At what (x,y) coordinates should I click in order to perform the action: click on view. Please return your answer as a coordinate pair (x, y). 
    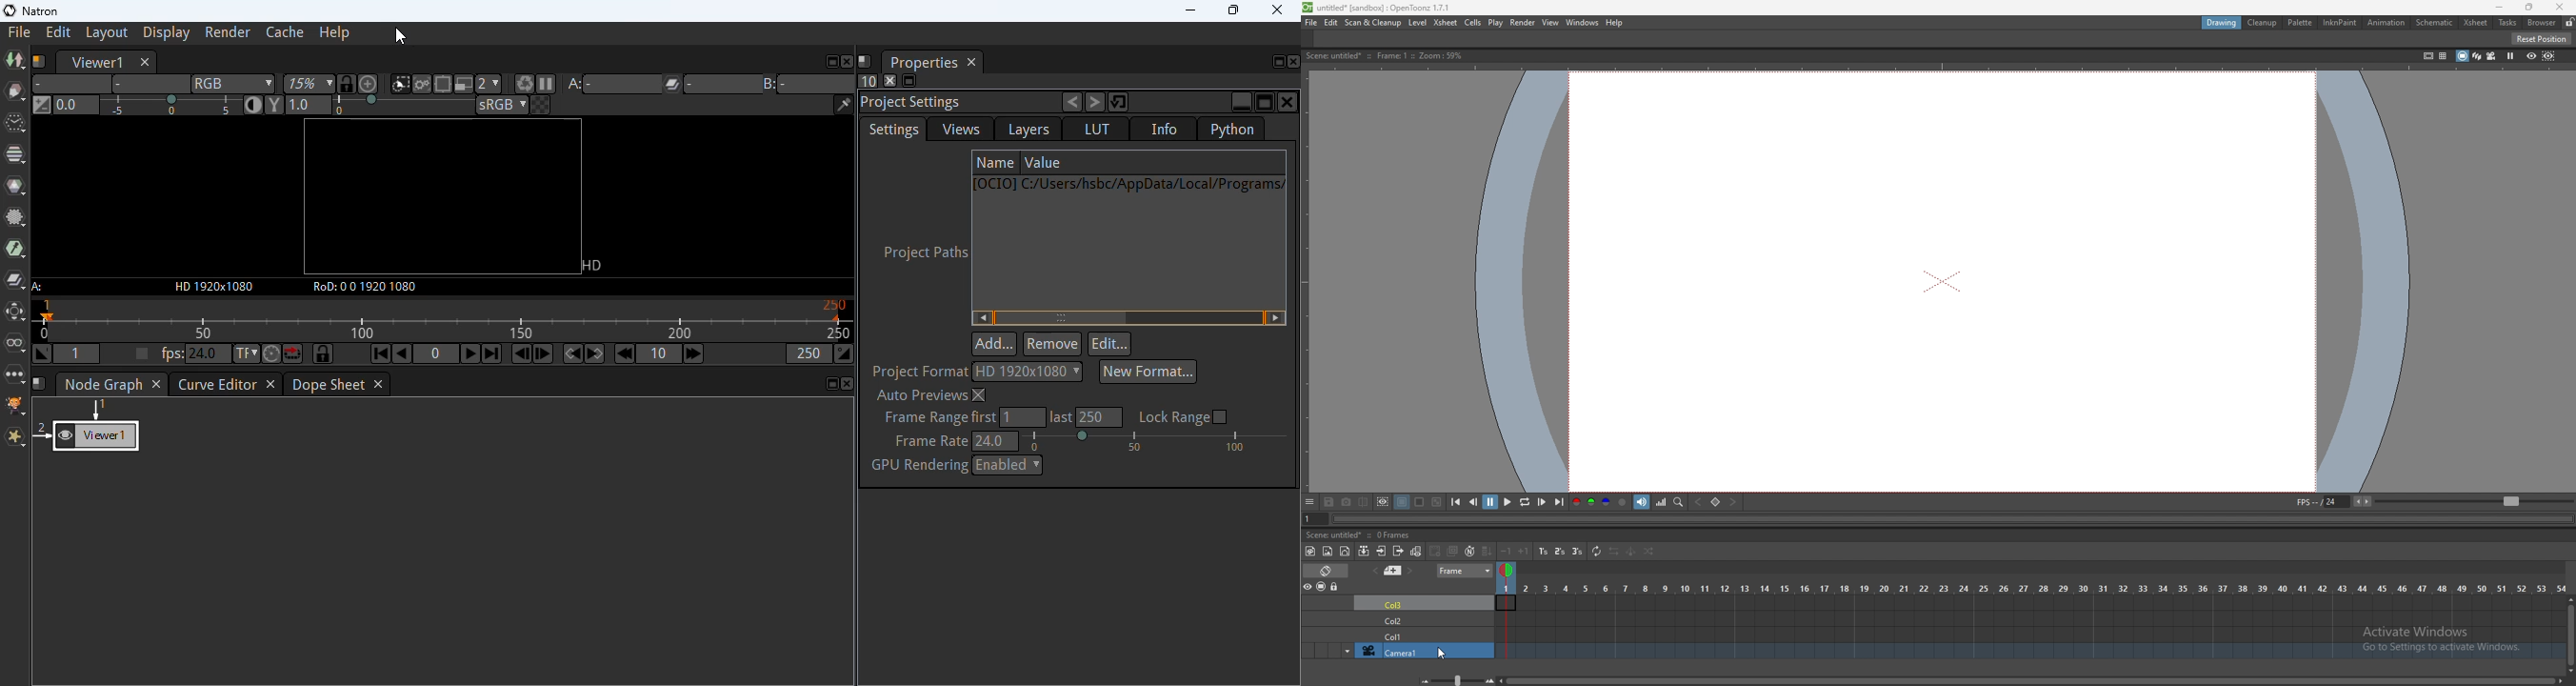
    Looking at the image, I should click on (1551, 23).